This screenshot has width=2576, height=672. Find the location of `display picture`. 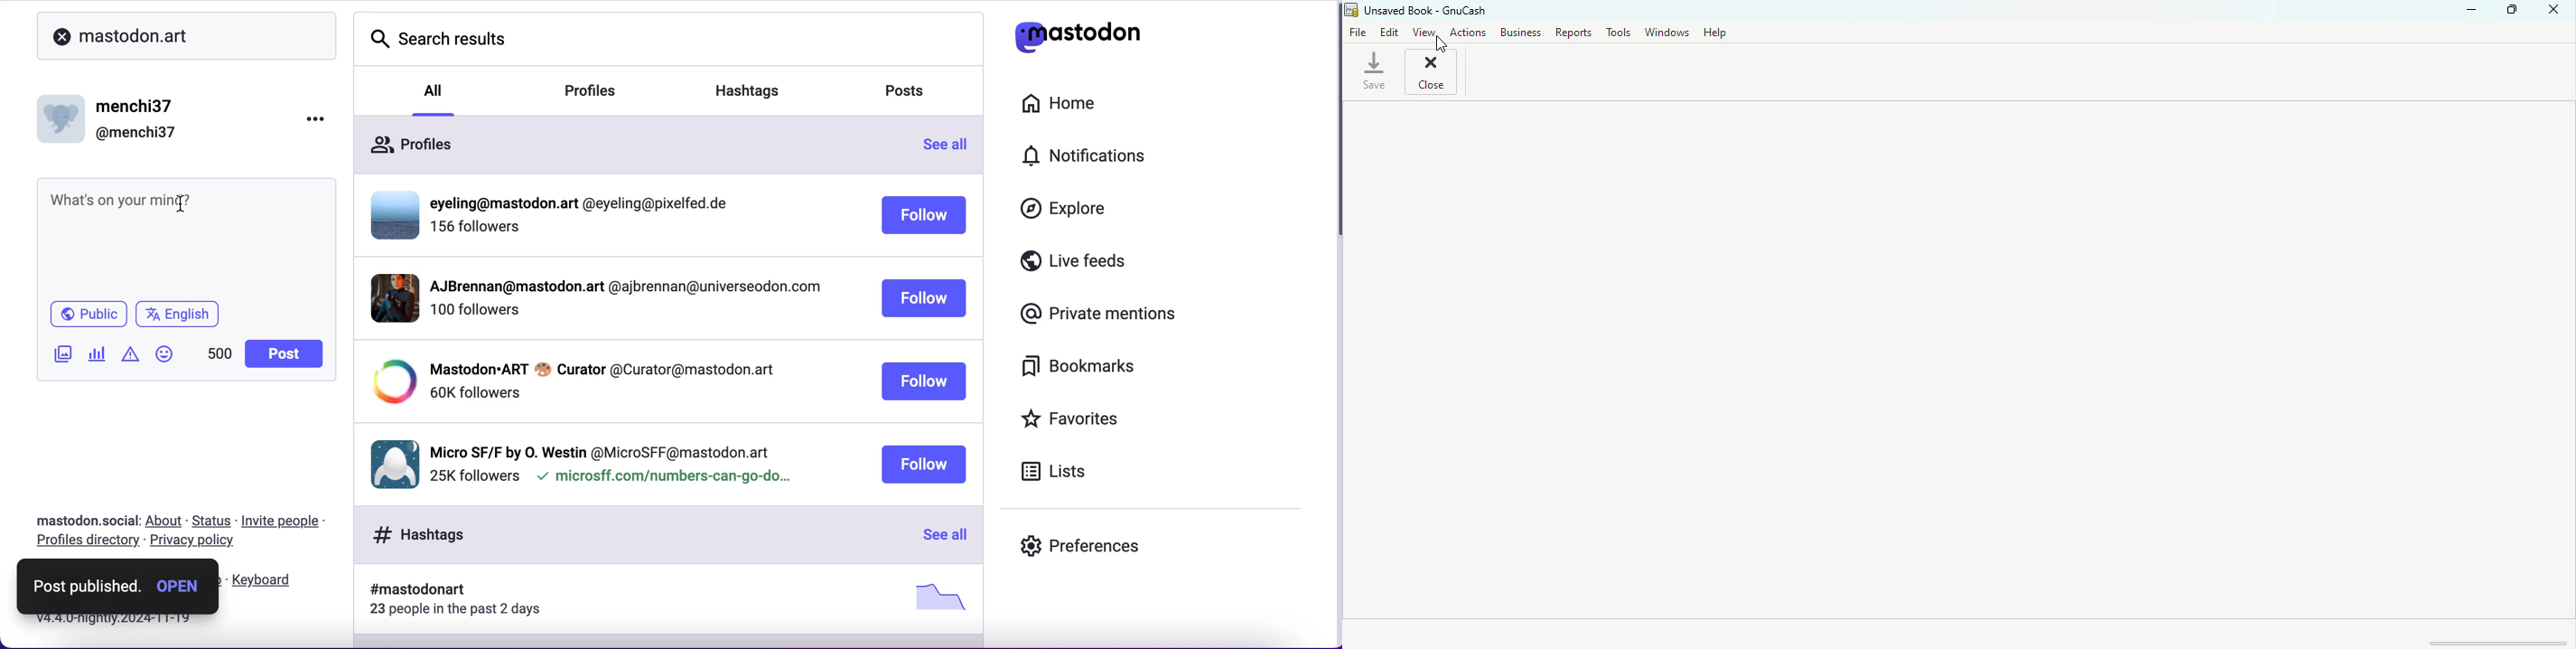

display picture is located at coordinates (390, 462).